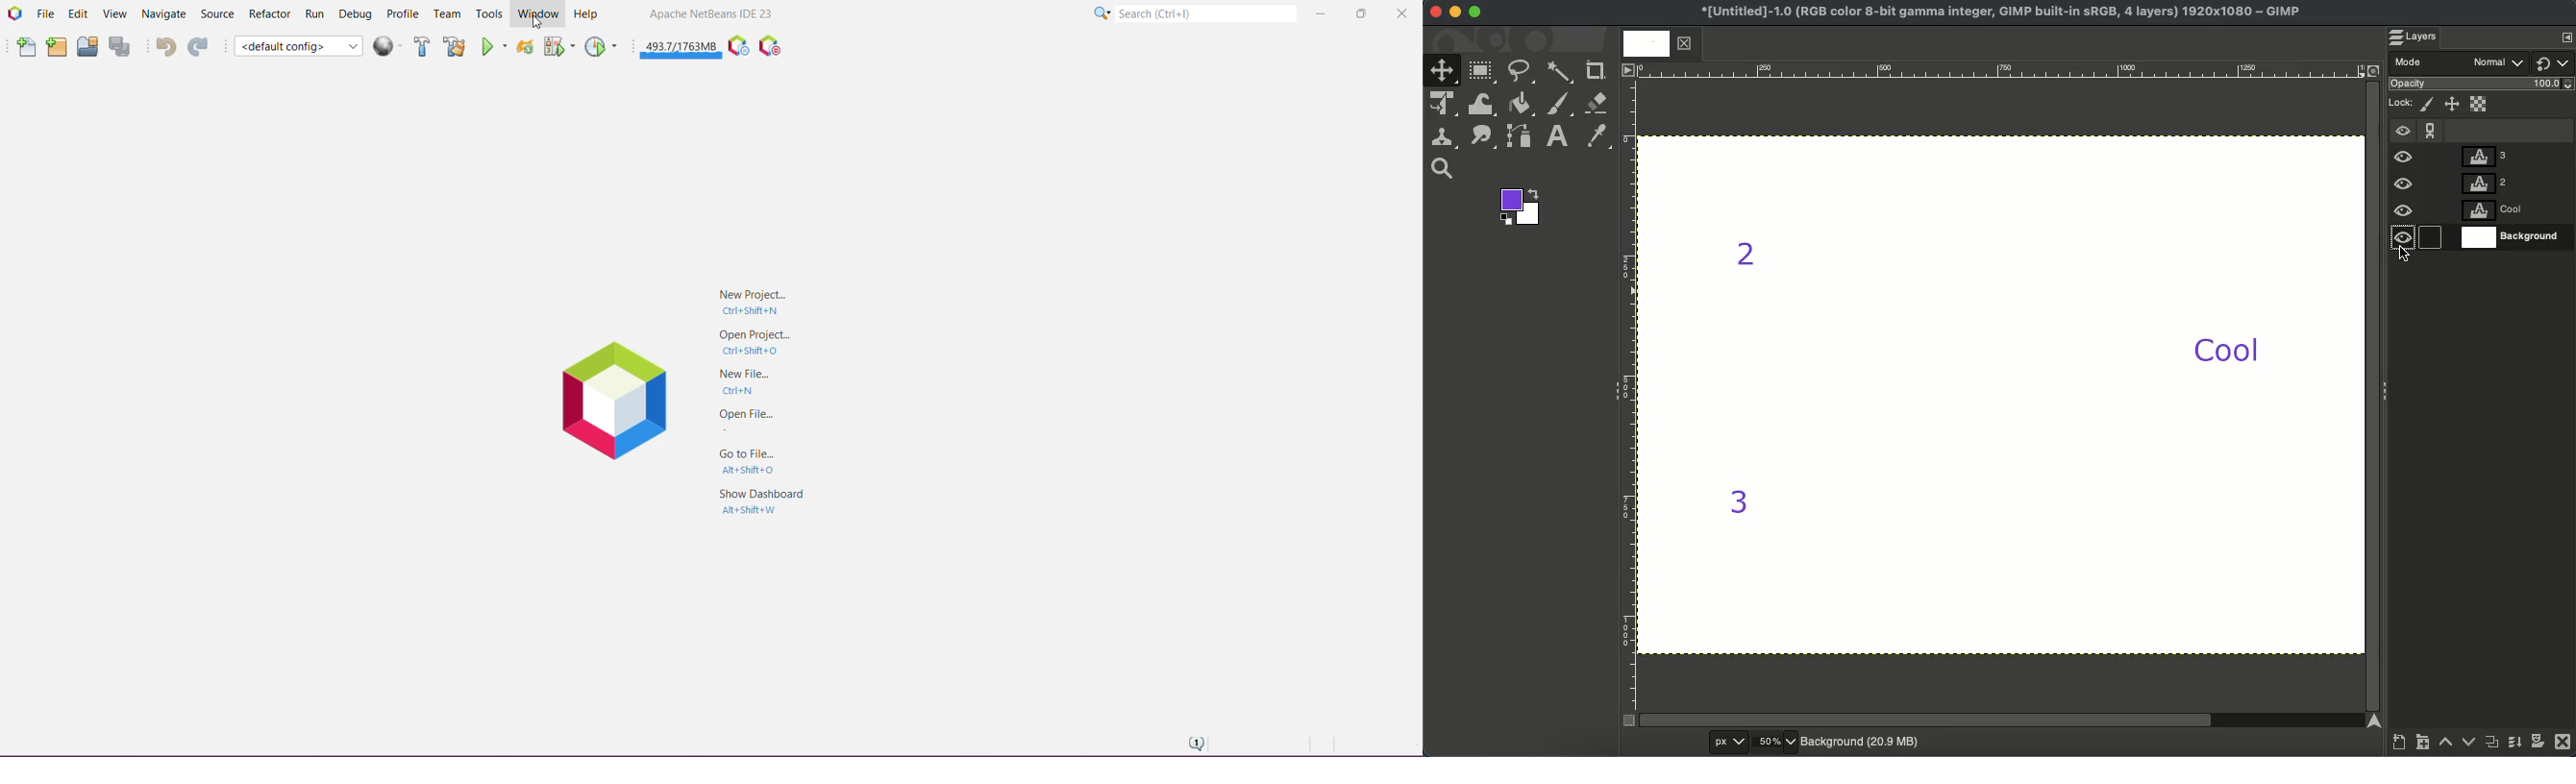 This screenshot has height=784, width=2576. Describe the element at coordinates (1560, 105) in the screenshot. I see `Brush` at that location.